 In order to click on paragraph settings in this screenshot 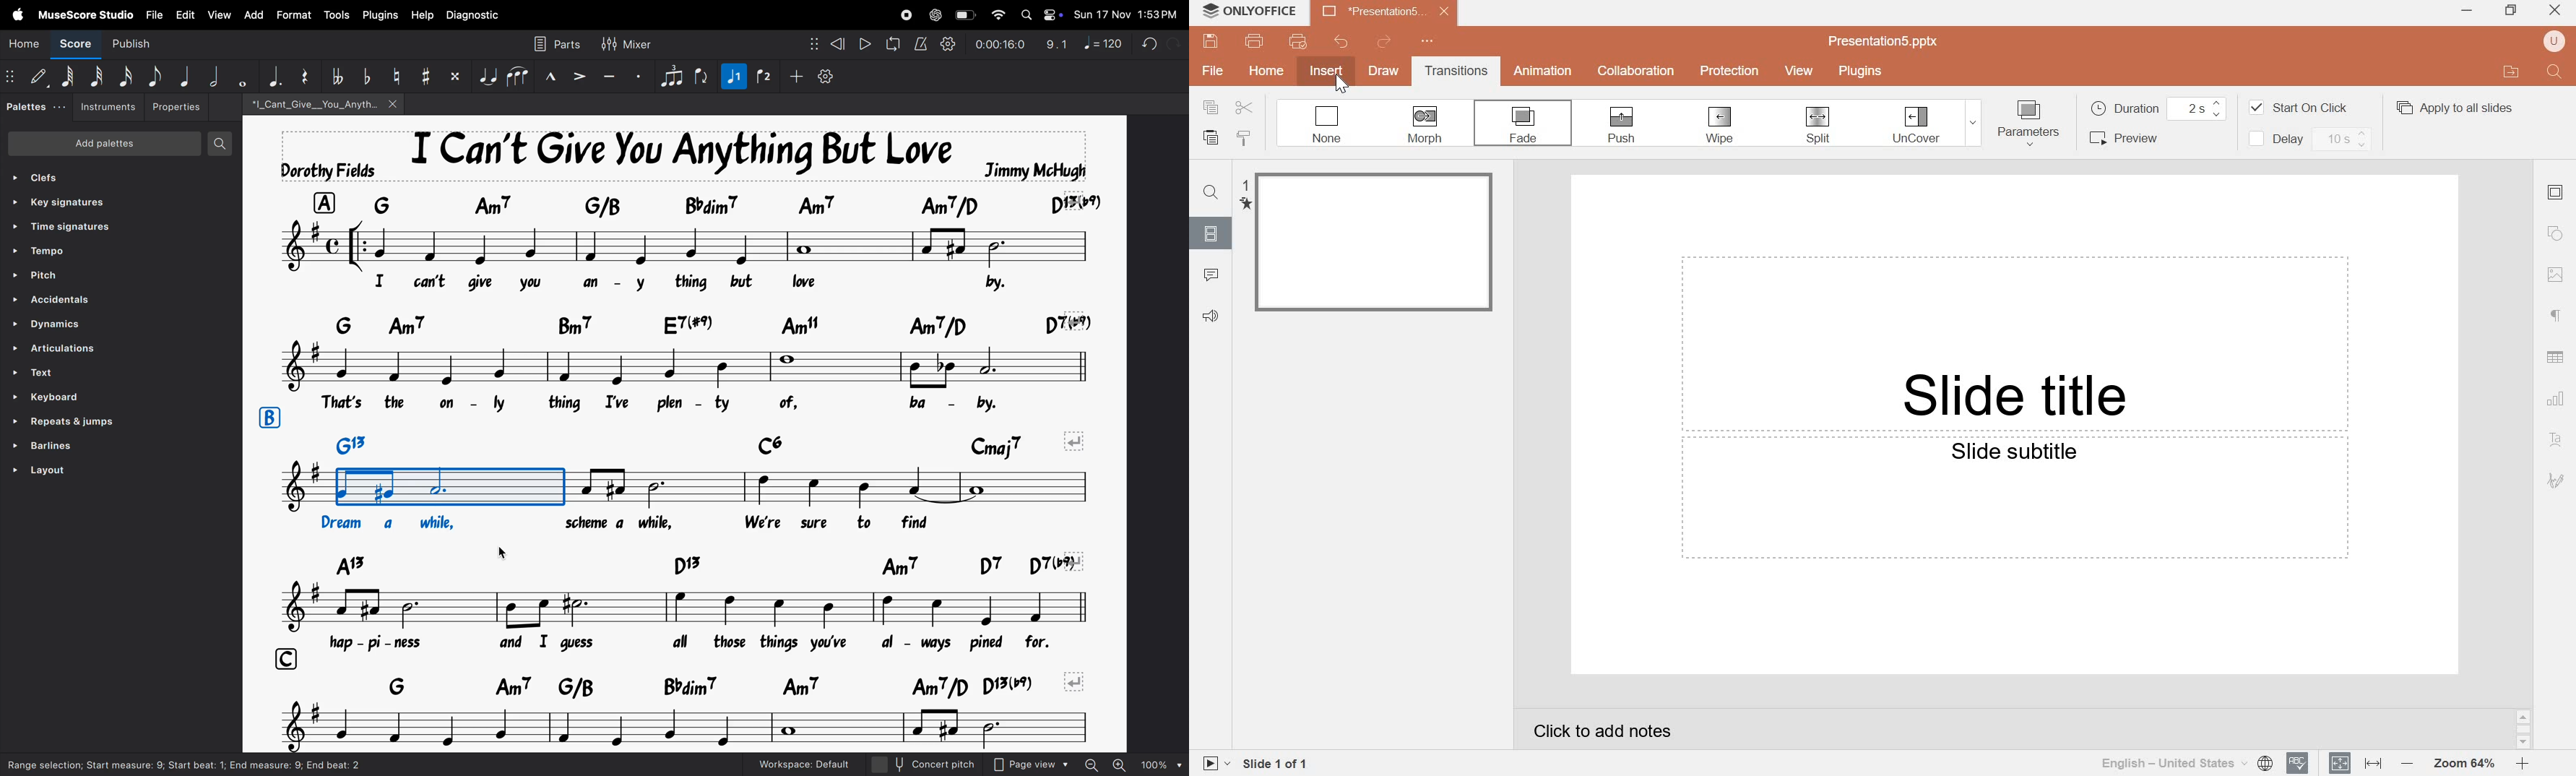, I will do `click(2551, 316)`.